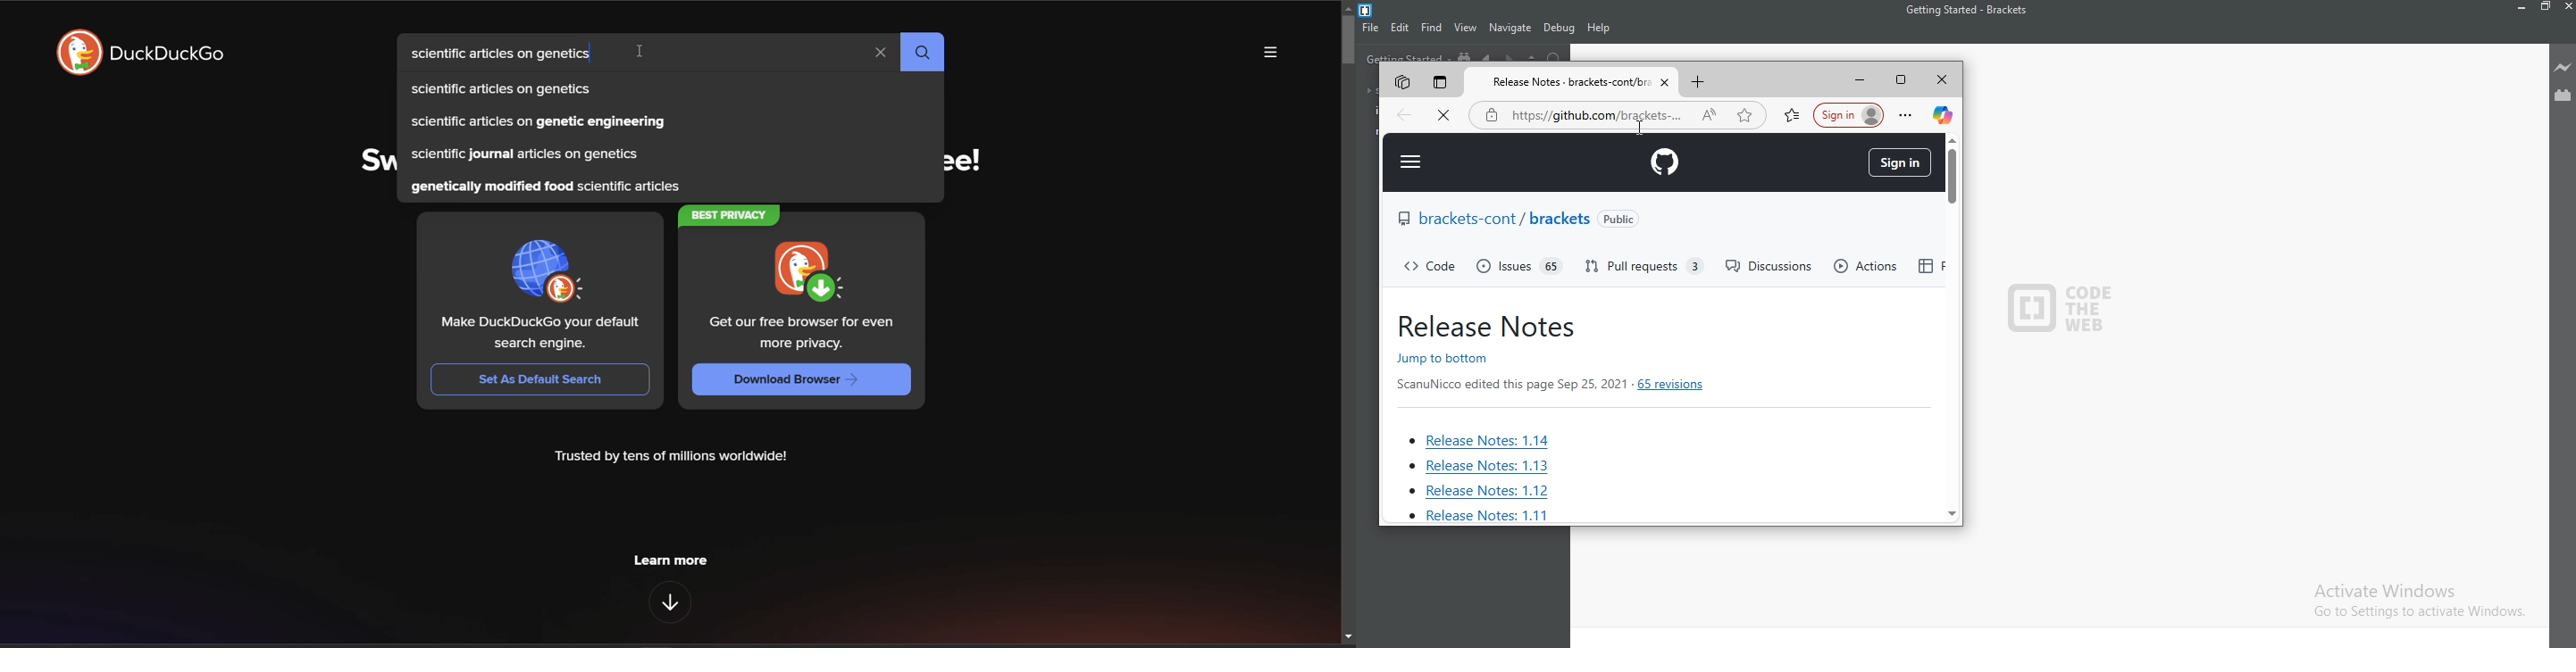  I want to click on release notes 1.12, so click(1480, 491).